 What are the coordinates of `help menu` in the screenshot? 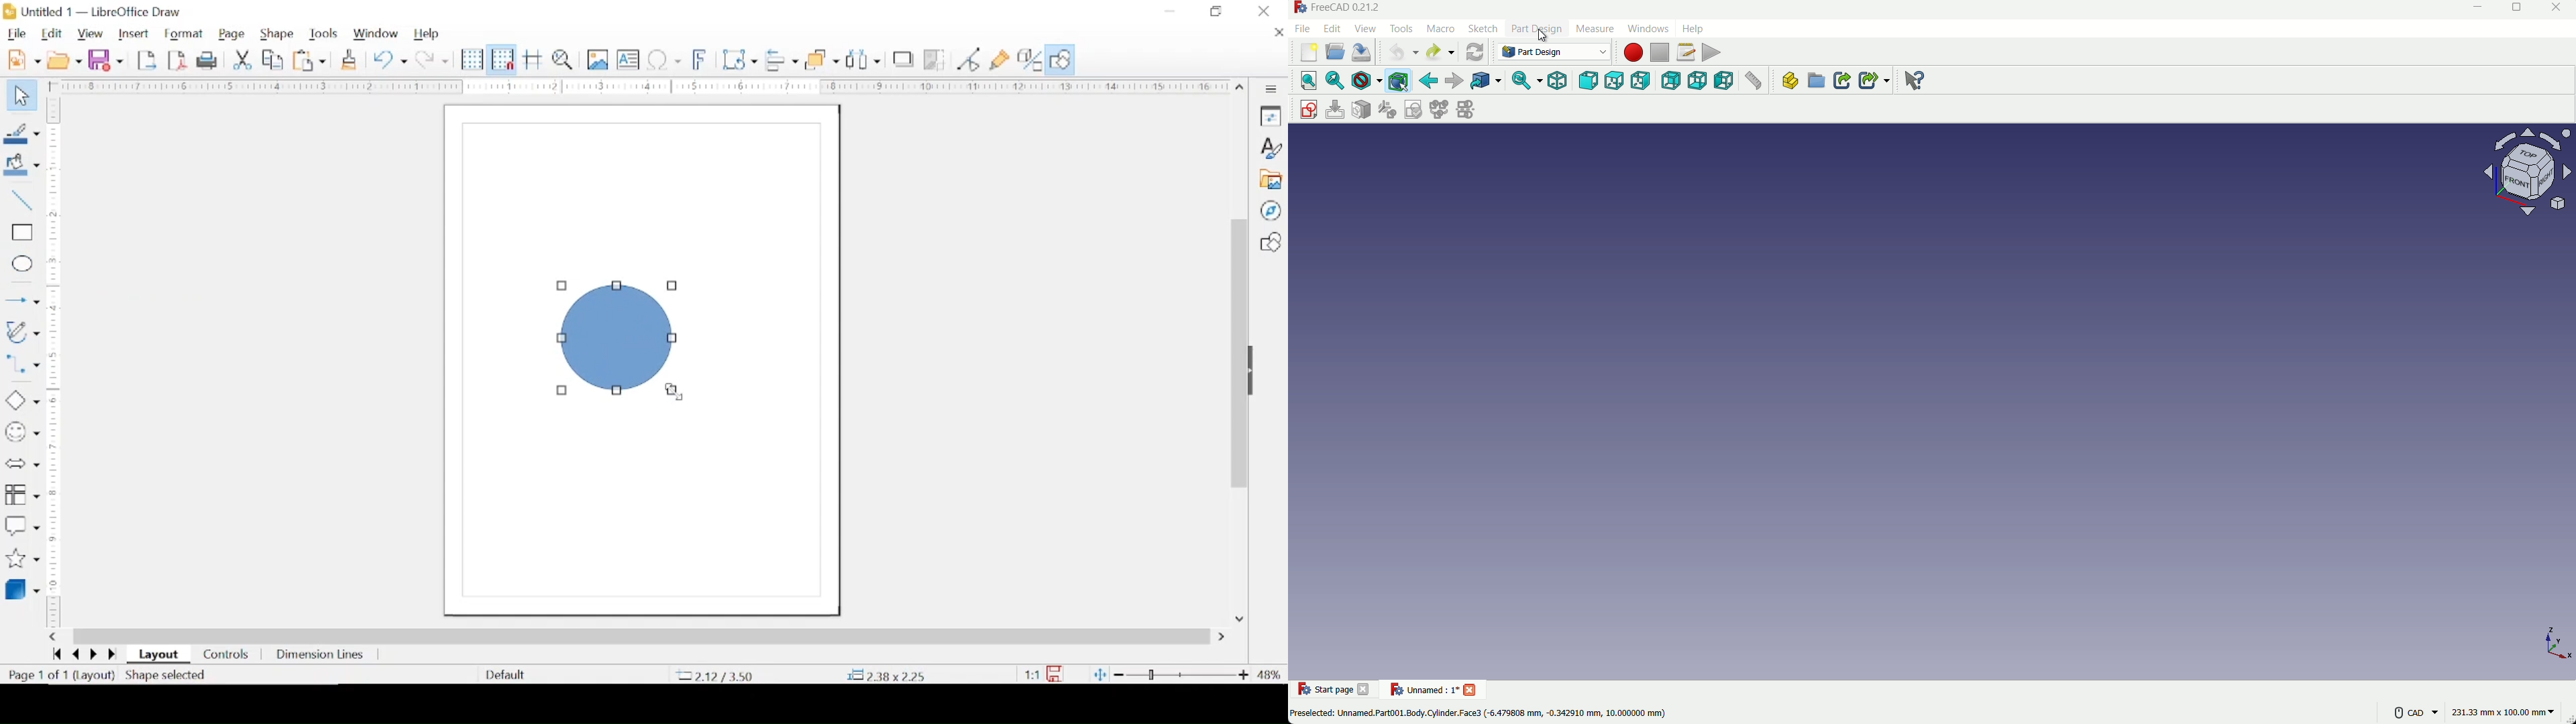 It's located at (1693, 29).